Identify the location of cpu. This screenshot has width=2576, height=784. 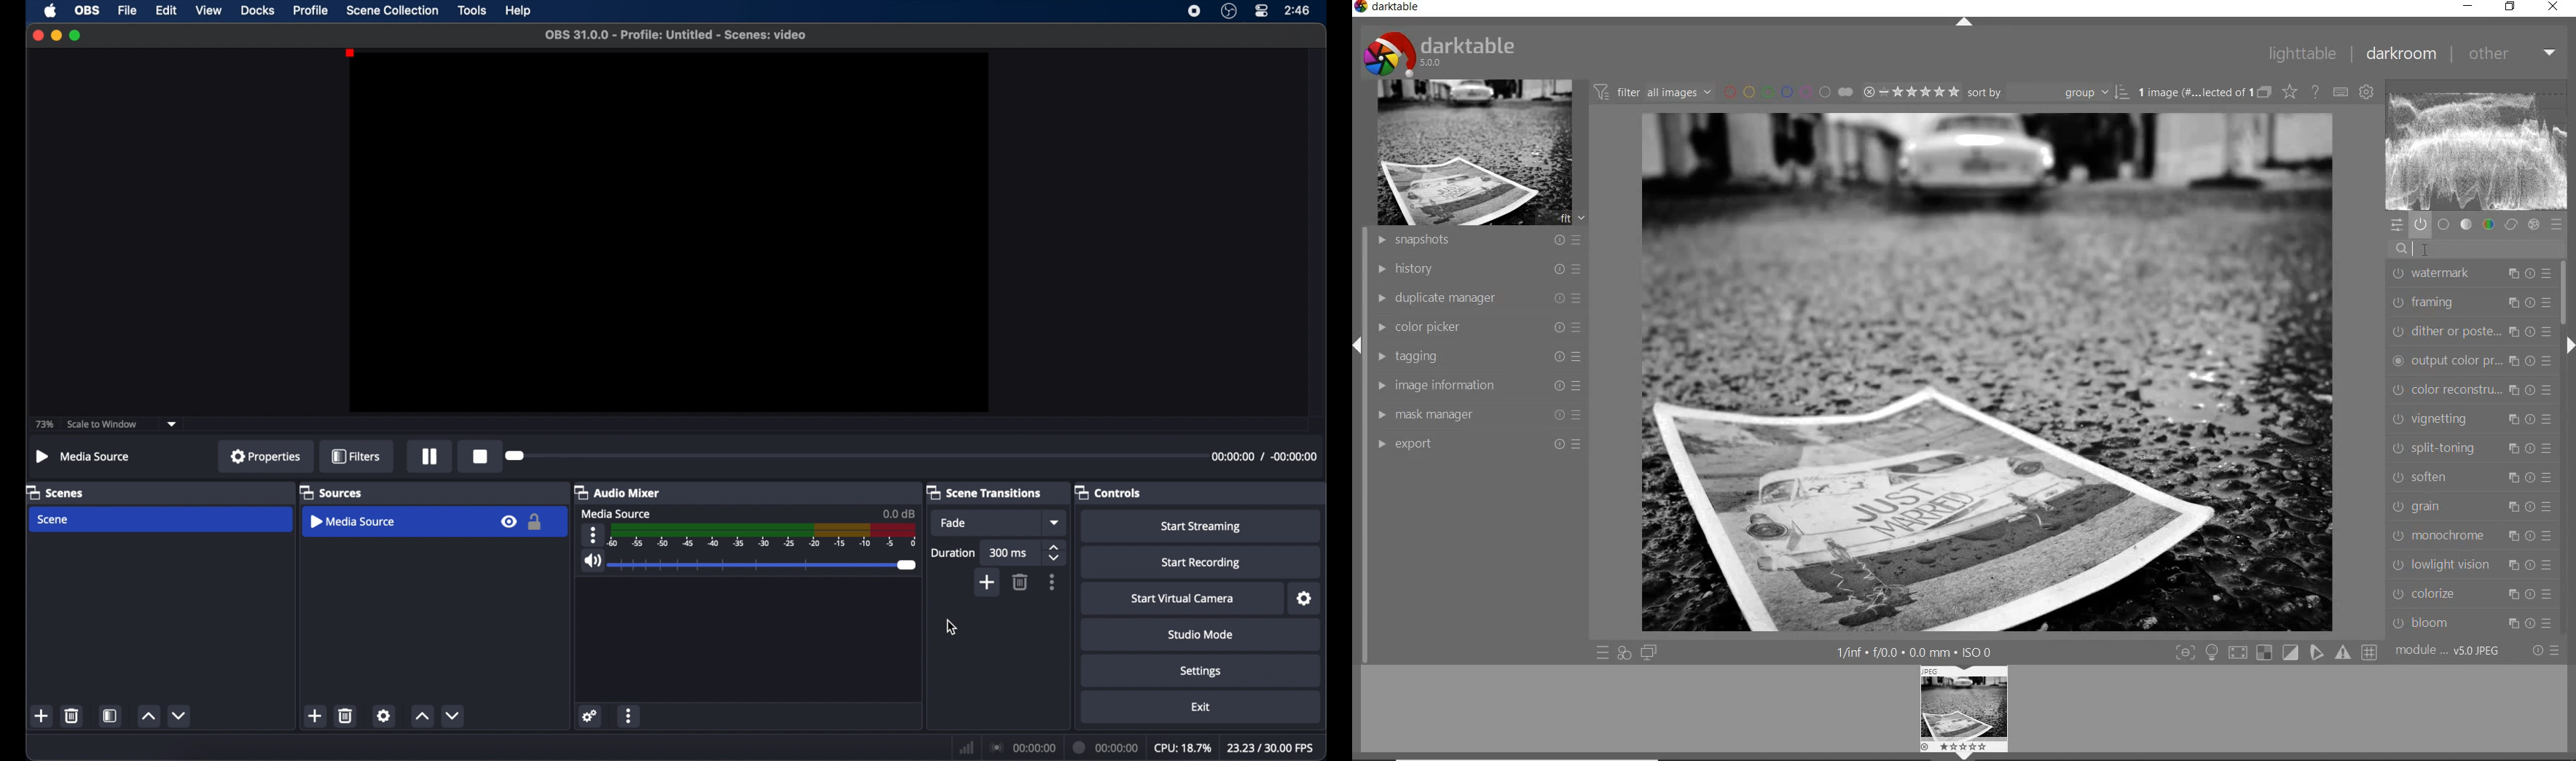
(1182, 747).